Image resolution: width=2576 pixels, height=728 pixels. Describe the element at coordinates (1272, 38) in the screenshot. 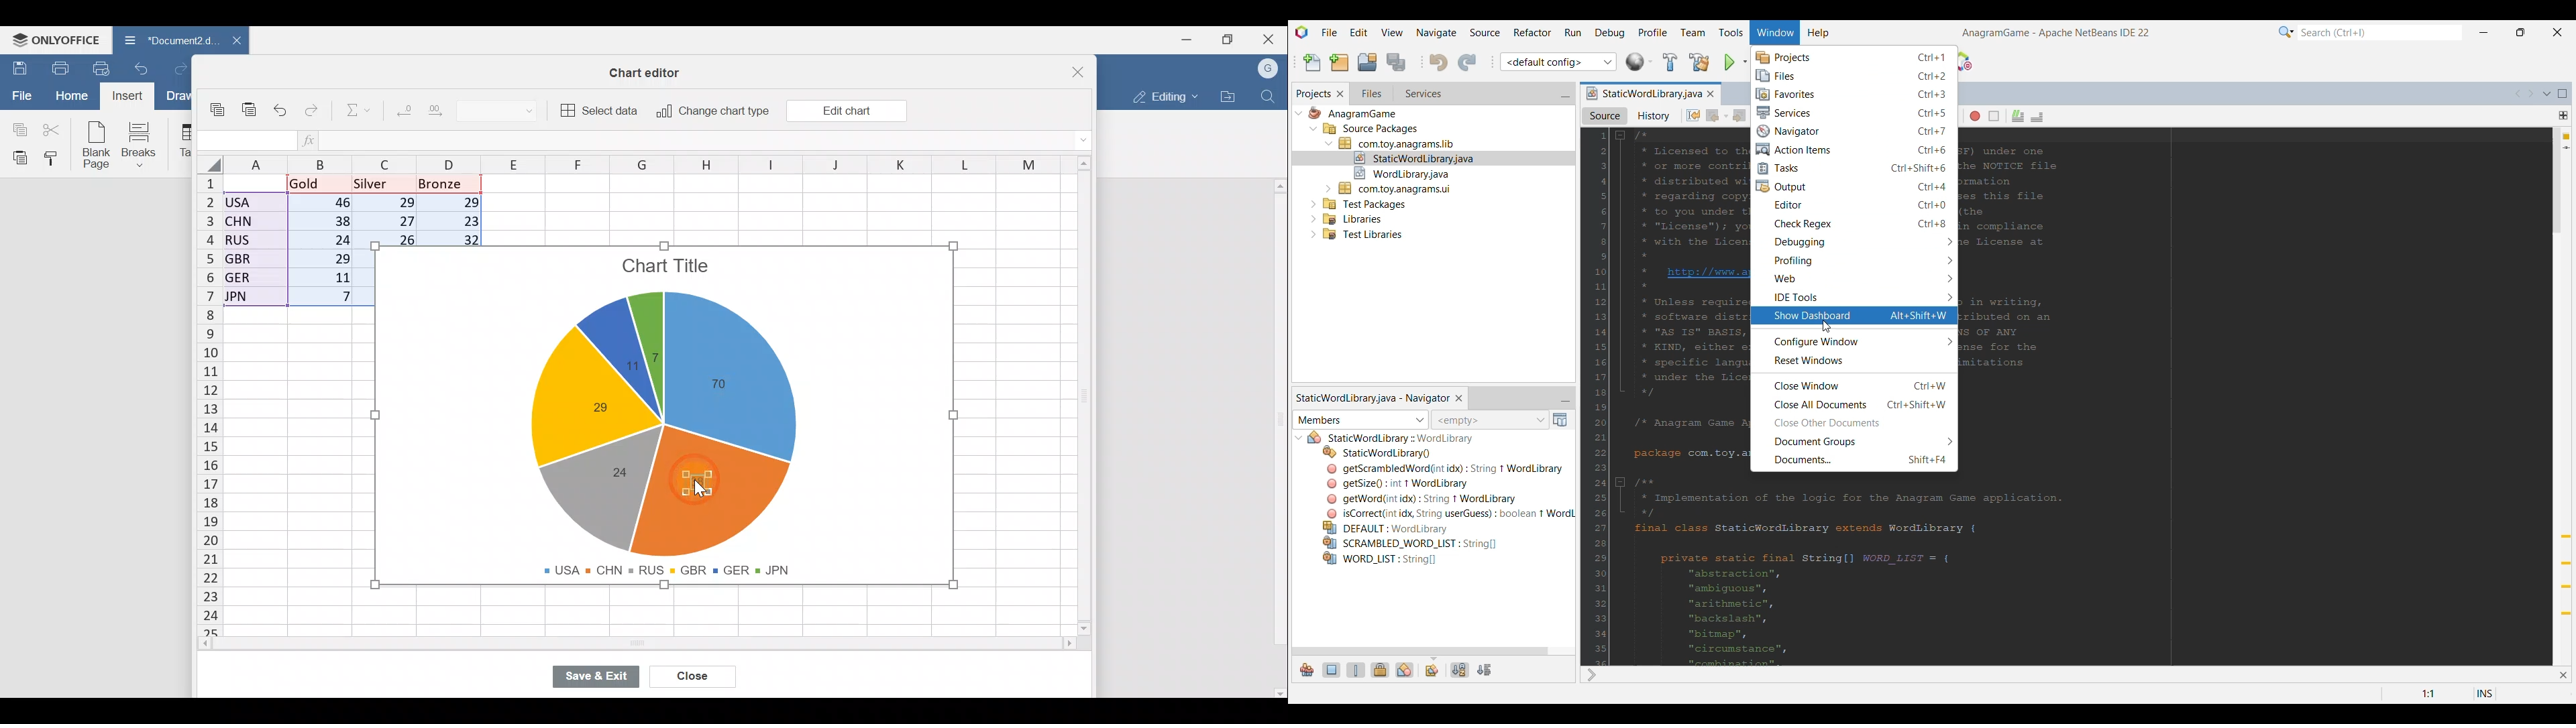

I see `Close` at that location.